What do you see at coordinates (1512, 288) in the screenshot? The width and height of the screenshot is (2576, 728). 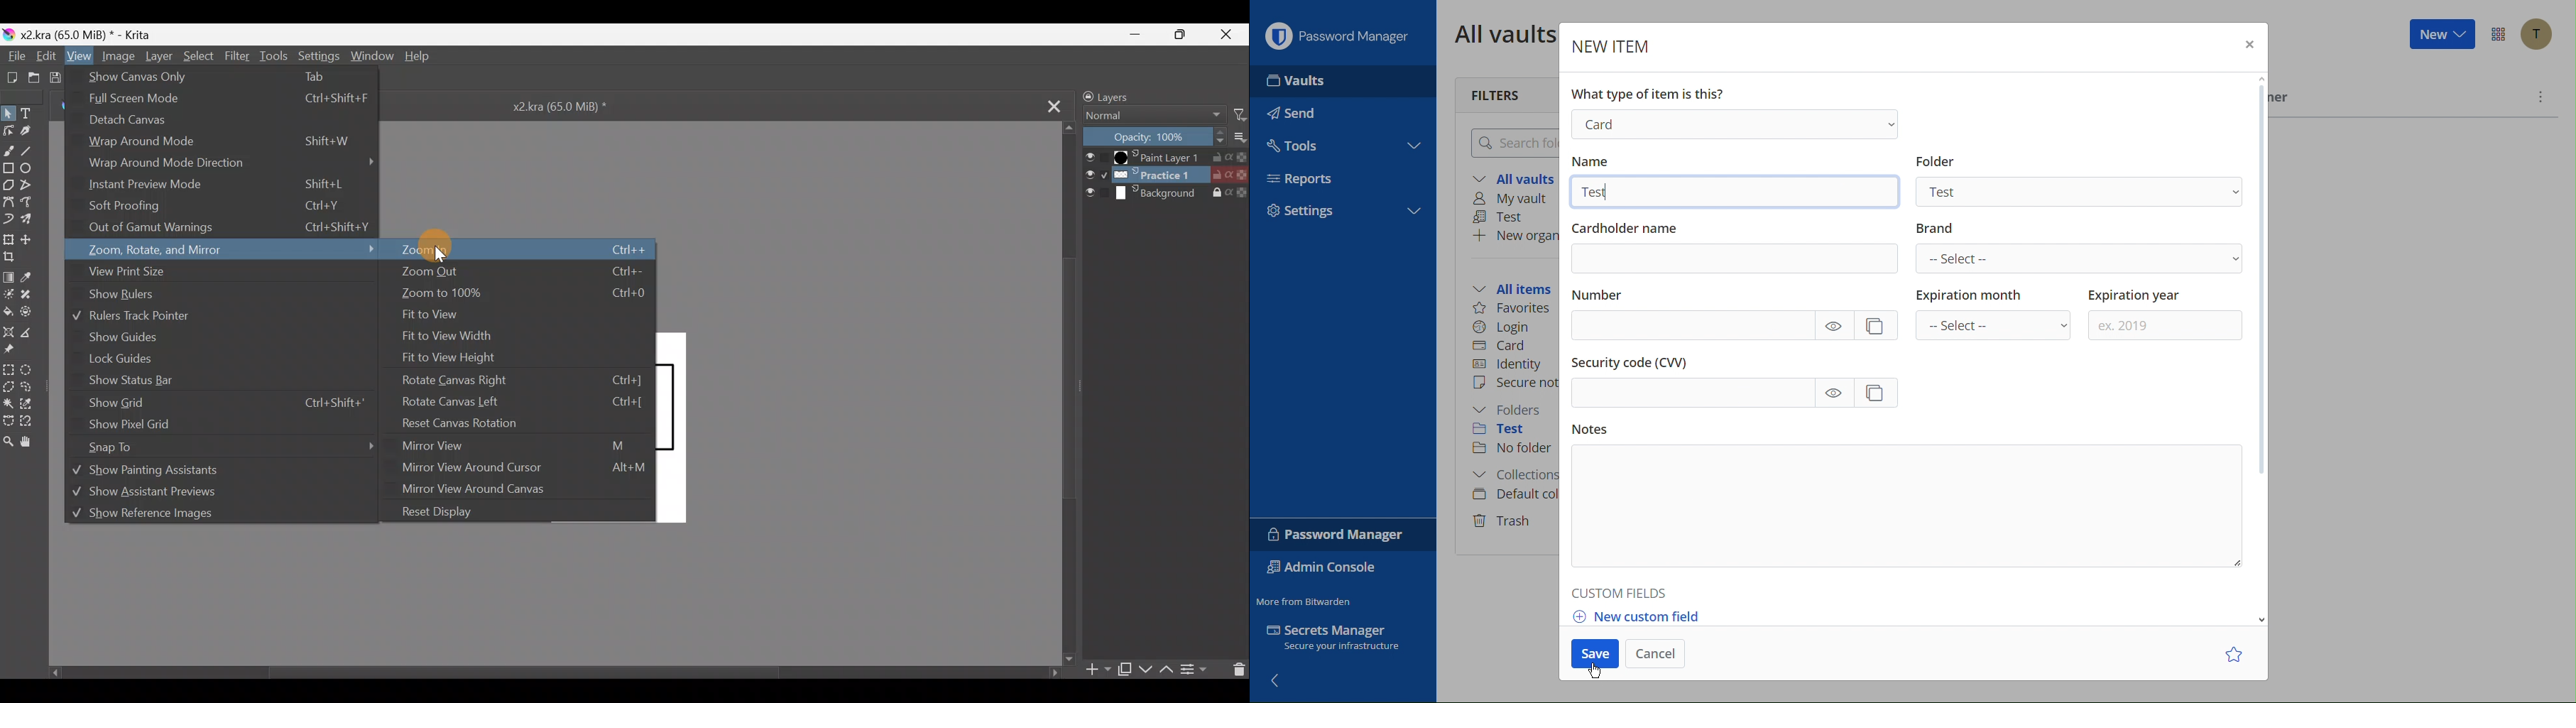 I see `All items` at bounding box center [1512, 288].